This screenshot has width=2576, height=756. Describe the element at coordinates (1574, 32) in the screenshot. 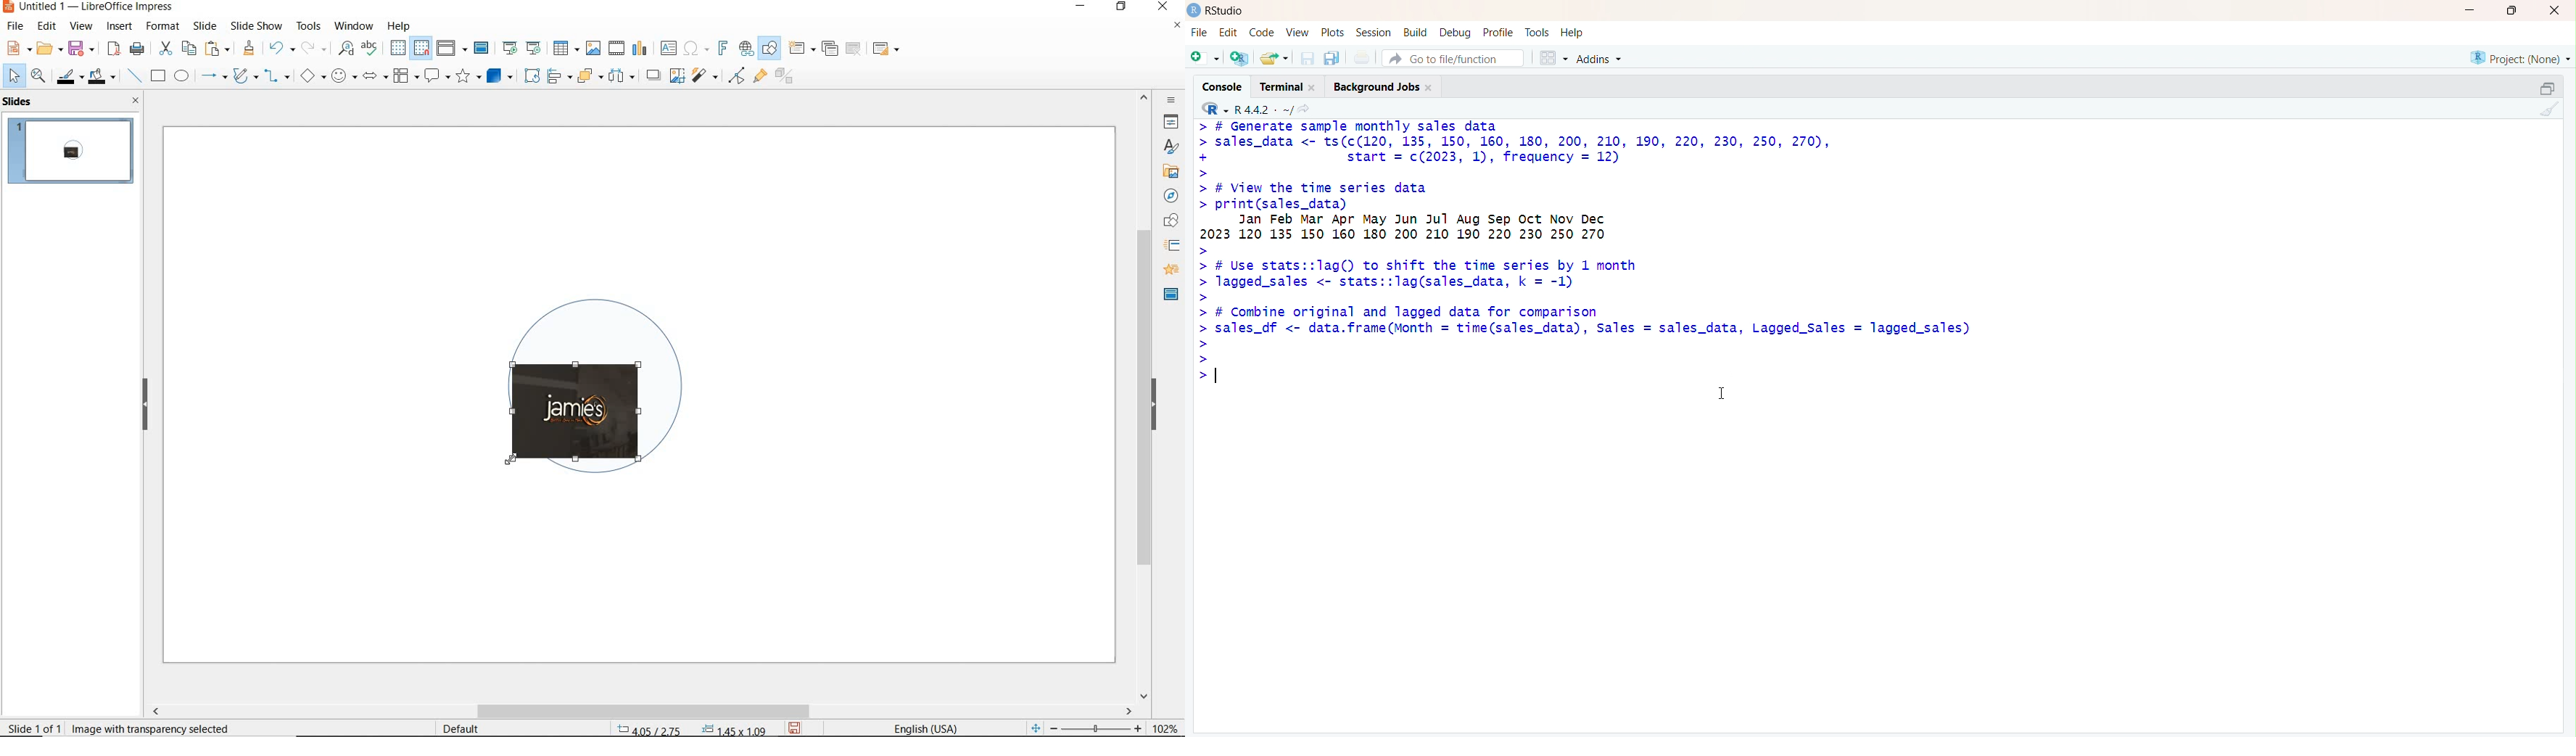

I see `help` at that location.